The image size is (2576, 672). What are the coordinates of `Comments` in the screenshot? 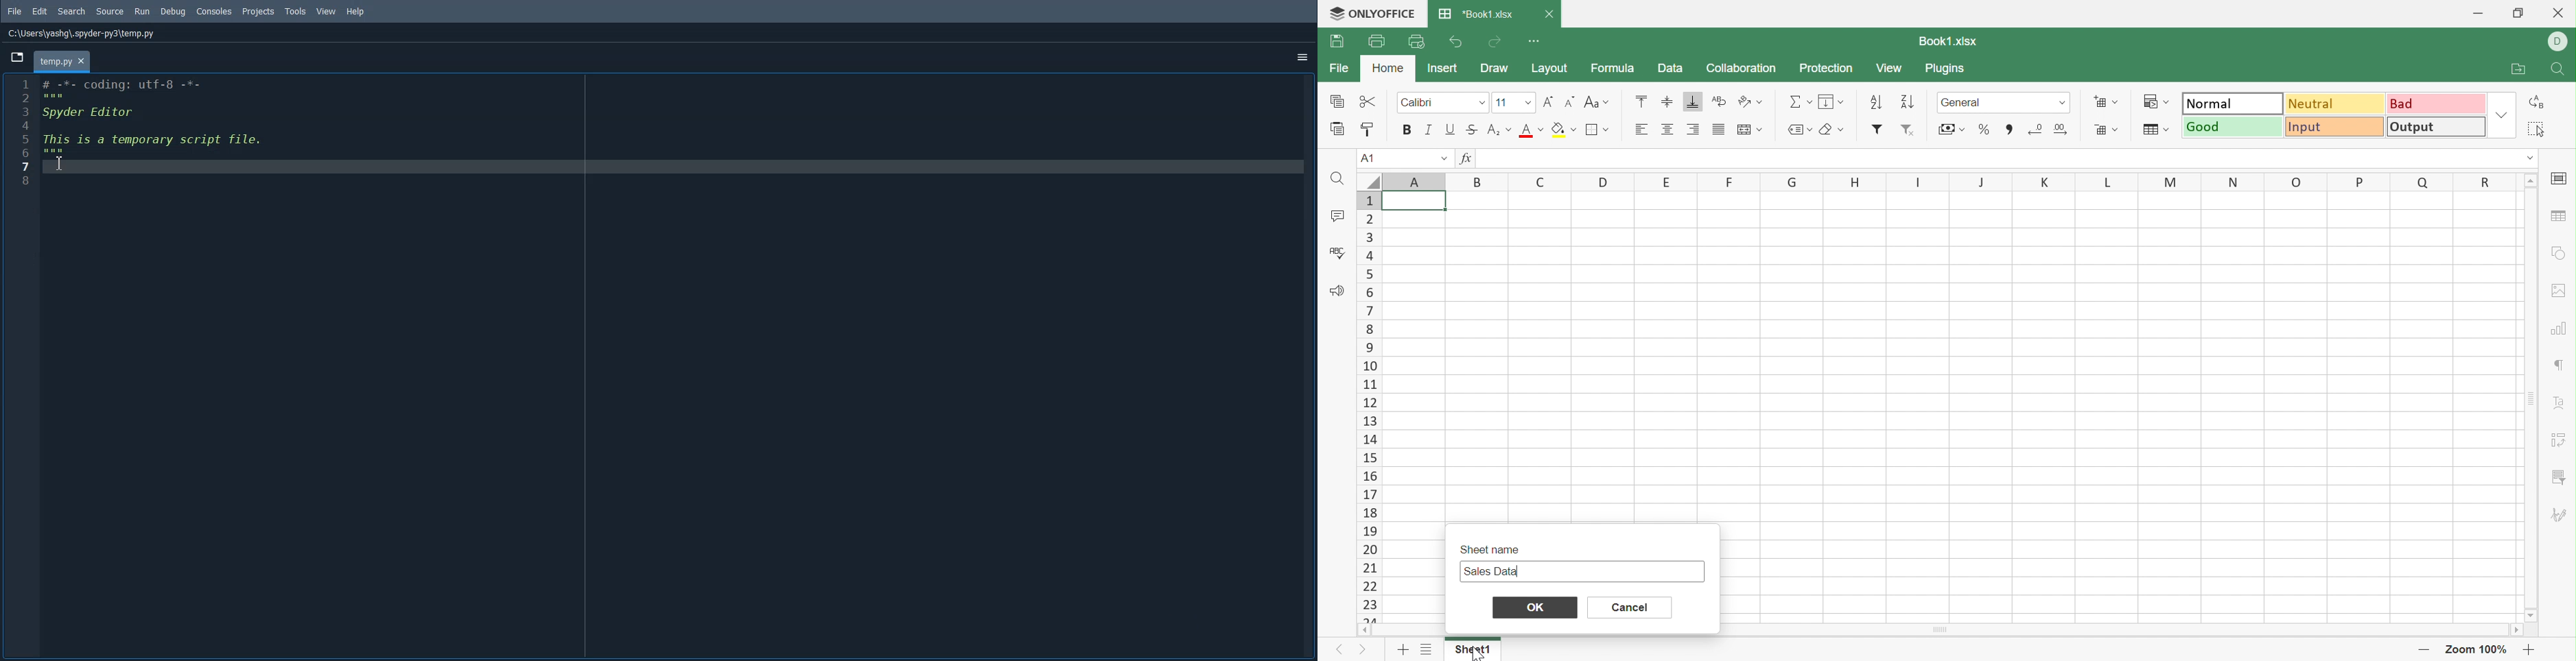 It's located at (1339, 213).